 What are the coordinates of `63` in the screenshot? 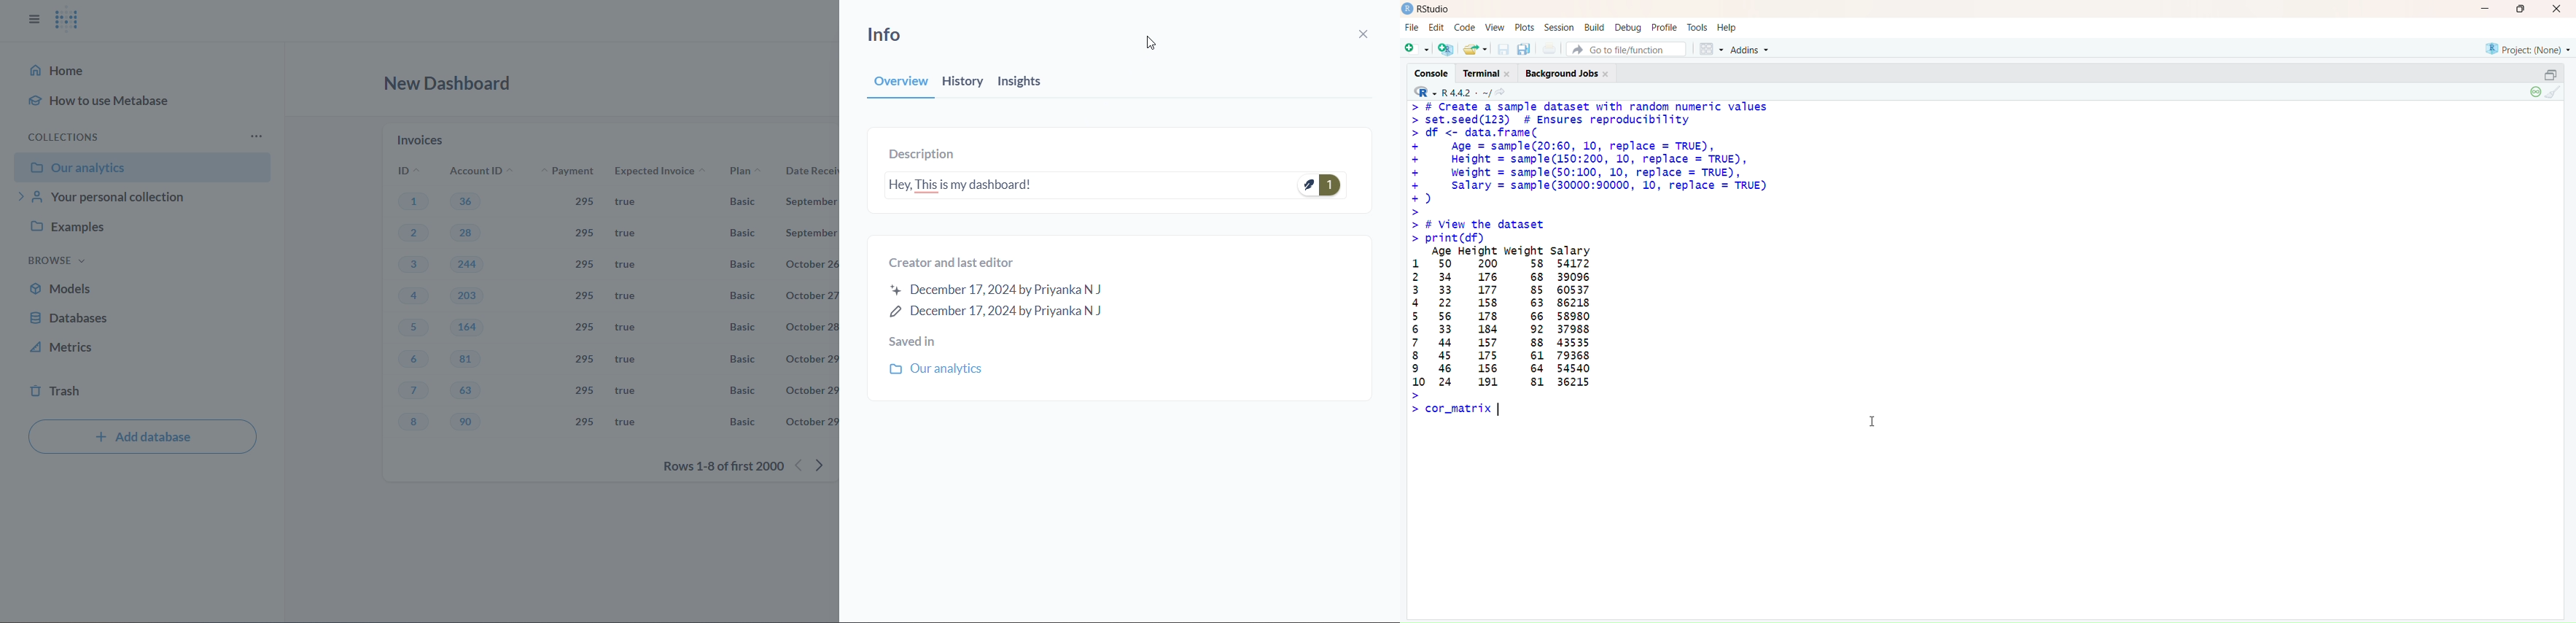 It's located at (470, 391).